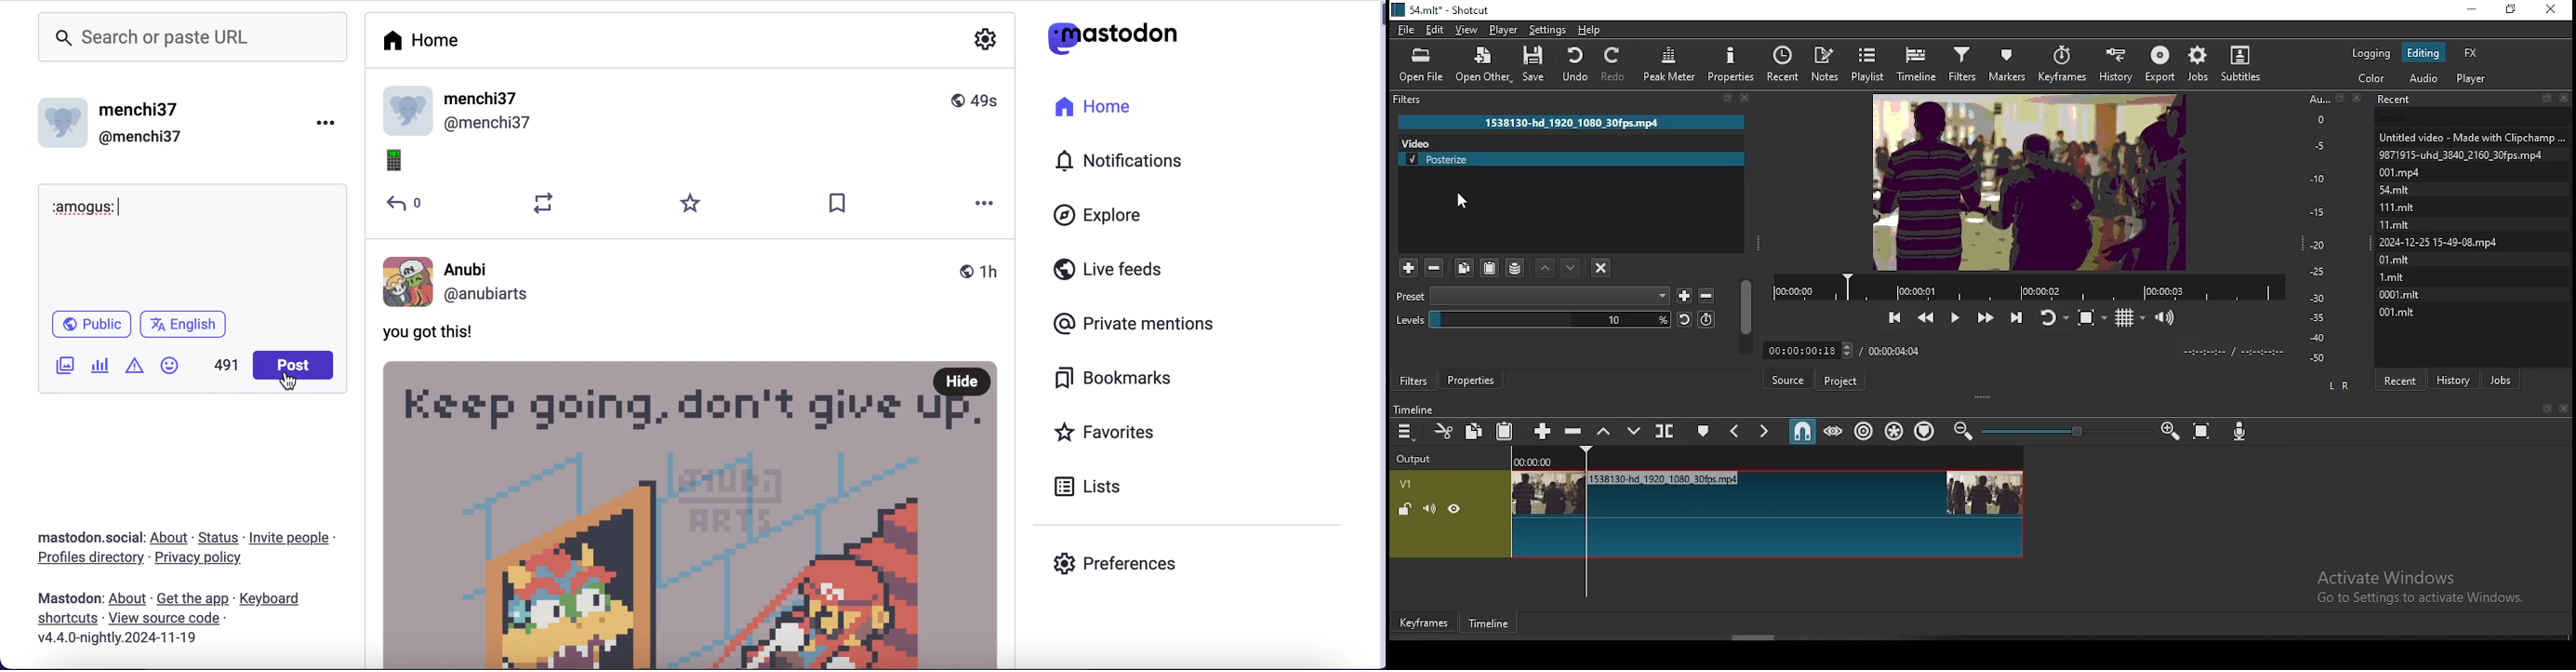 The height and width of the screenshot is (672, 2576). I want to click on playlist, so click(1869, 64).